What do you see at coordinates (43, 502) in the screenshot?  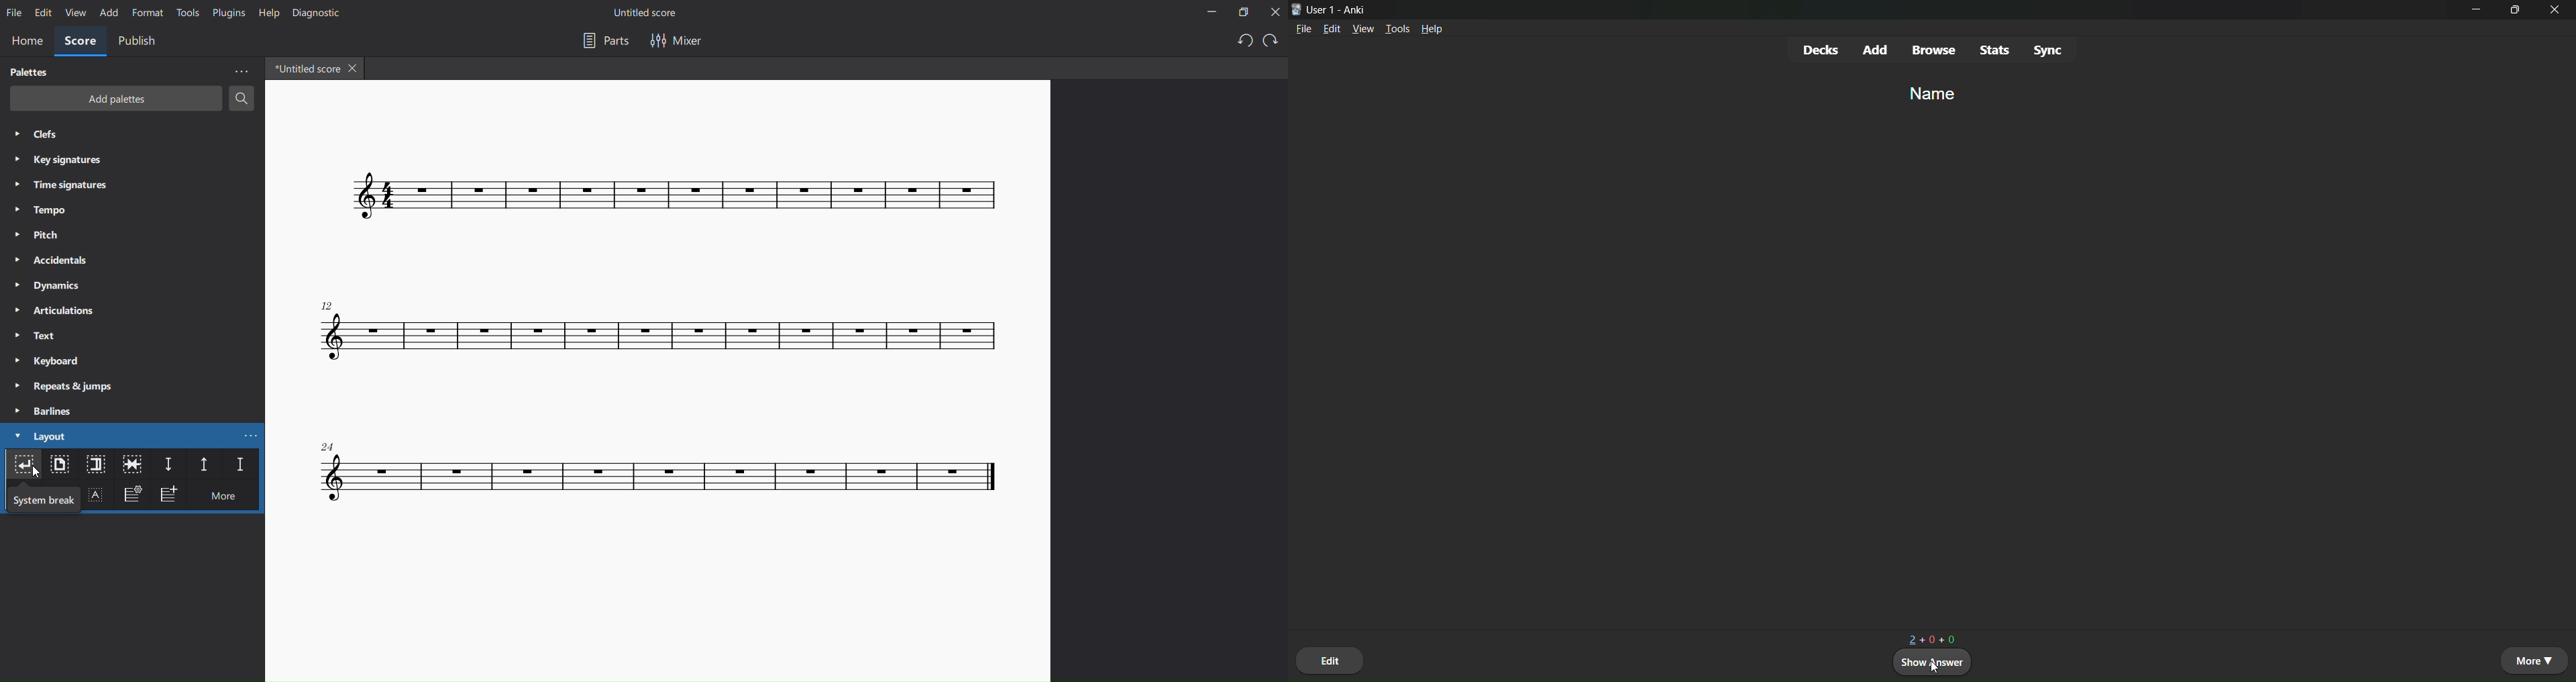 I see `system break` at bounding box center [43, 502].